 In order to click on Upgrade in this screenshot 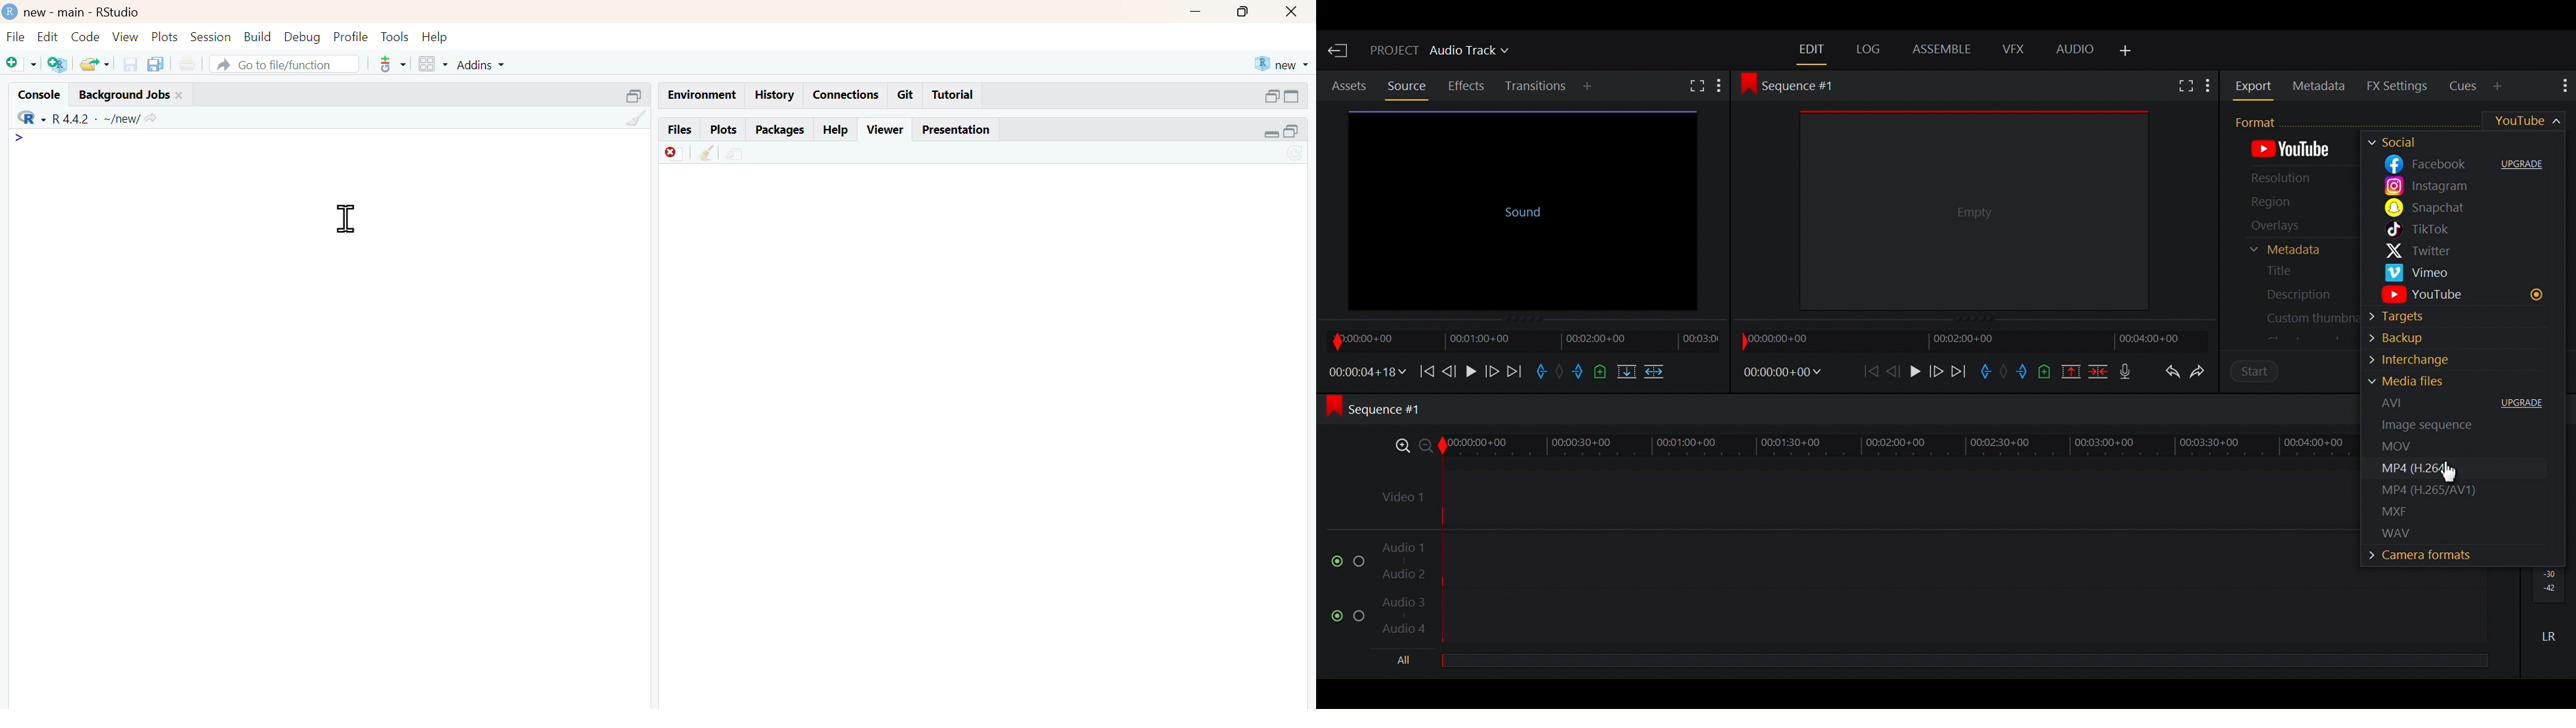, I will do `click(2523, 406)`.